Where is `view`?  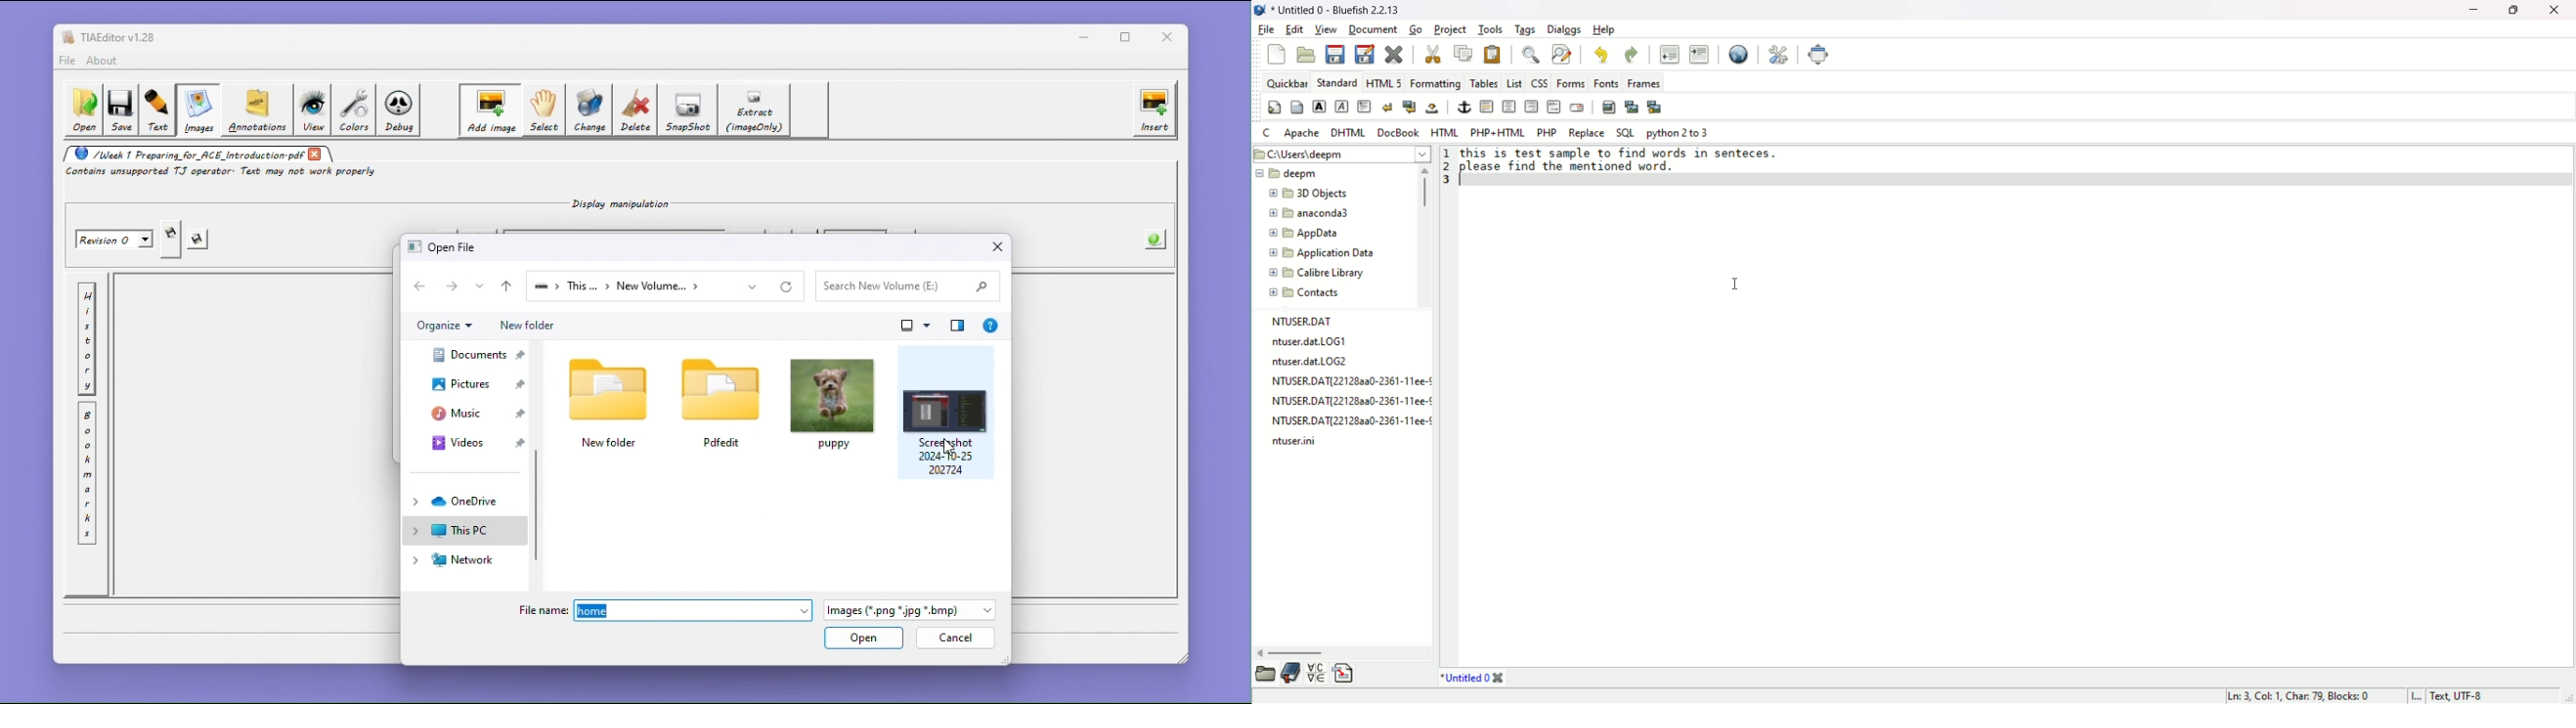 view is located at coordinates (1327, 30).